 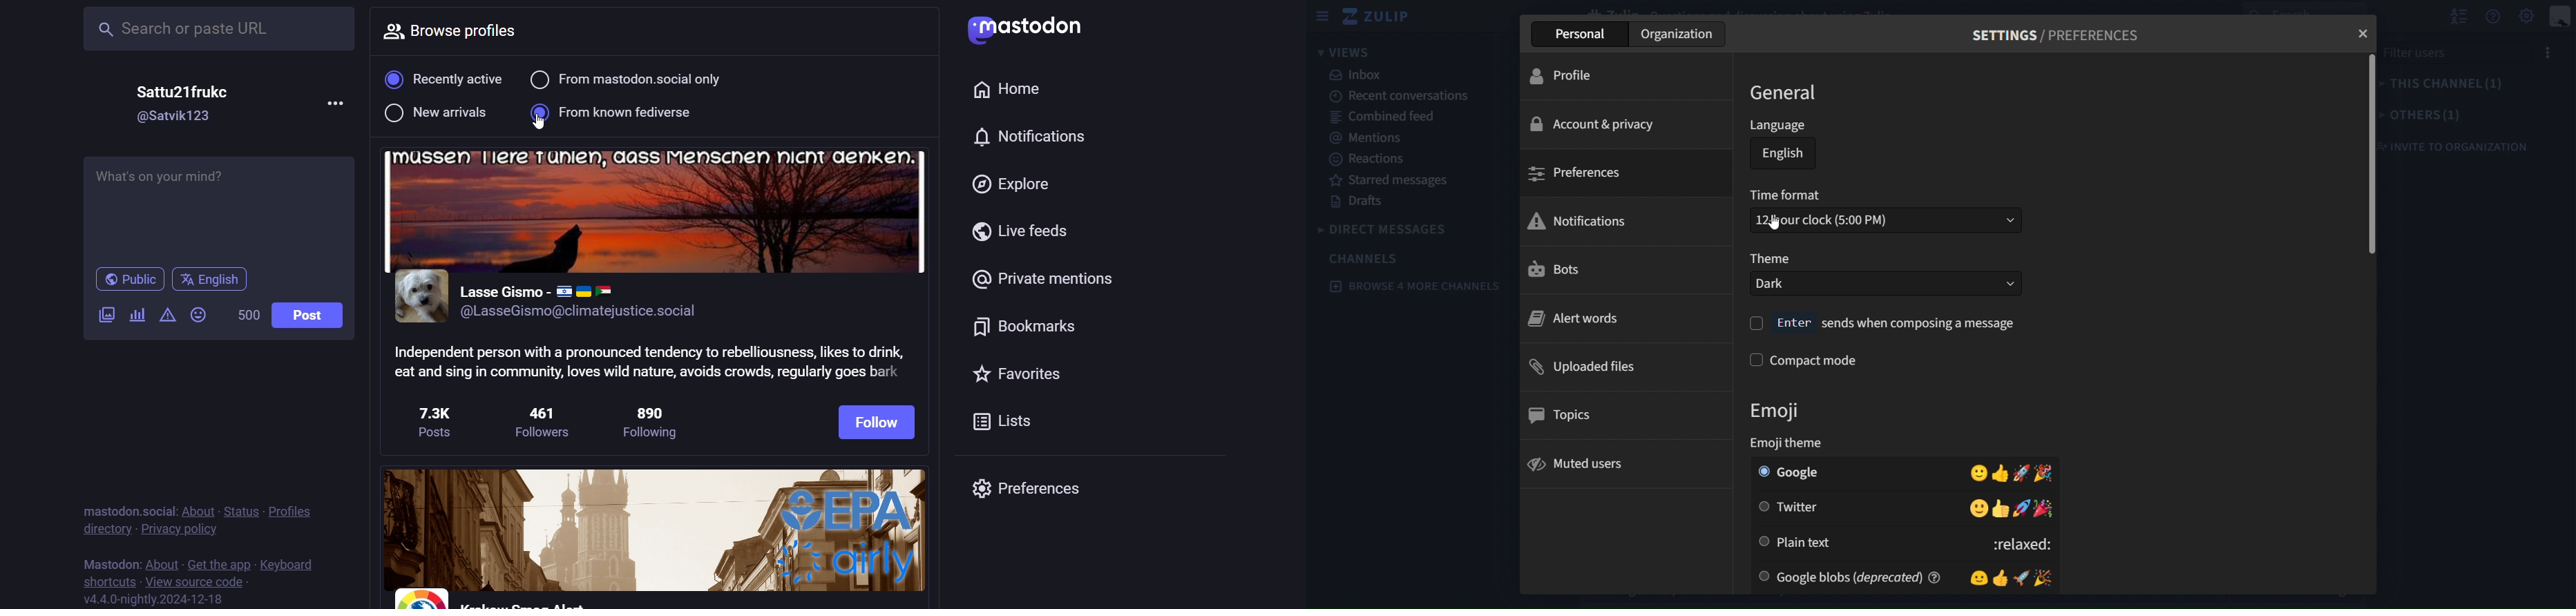 I want to click on follow, so click(x=880, y=423).